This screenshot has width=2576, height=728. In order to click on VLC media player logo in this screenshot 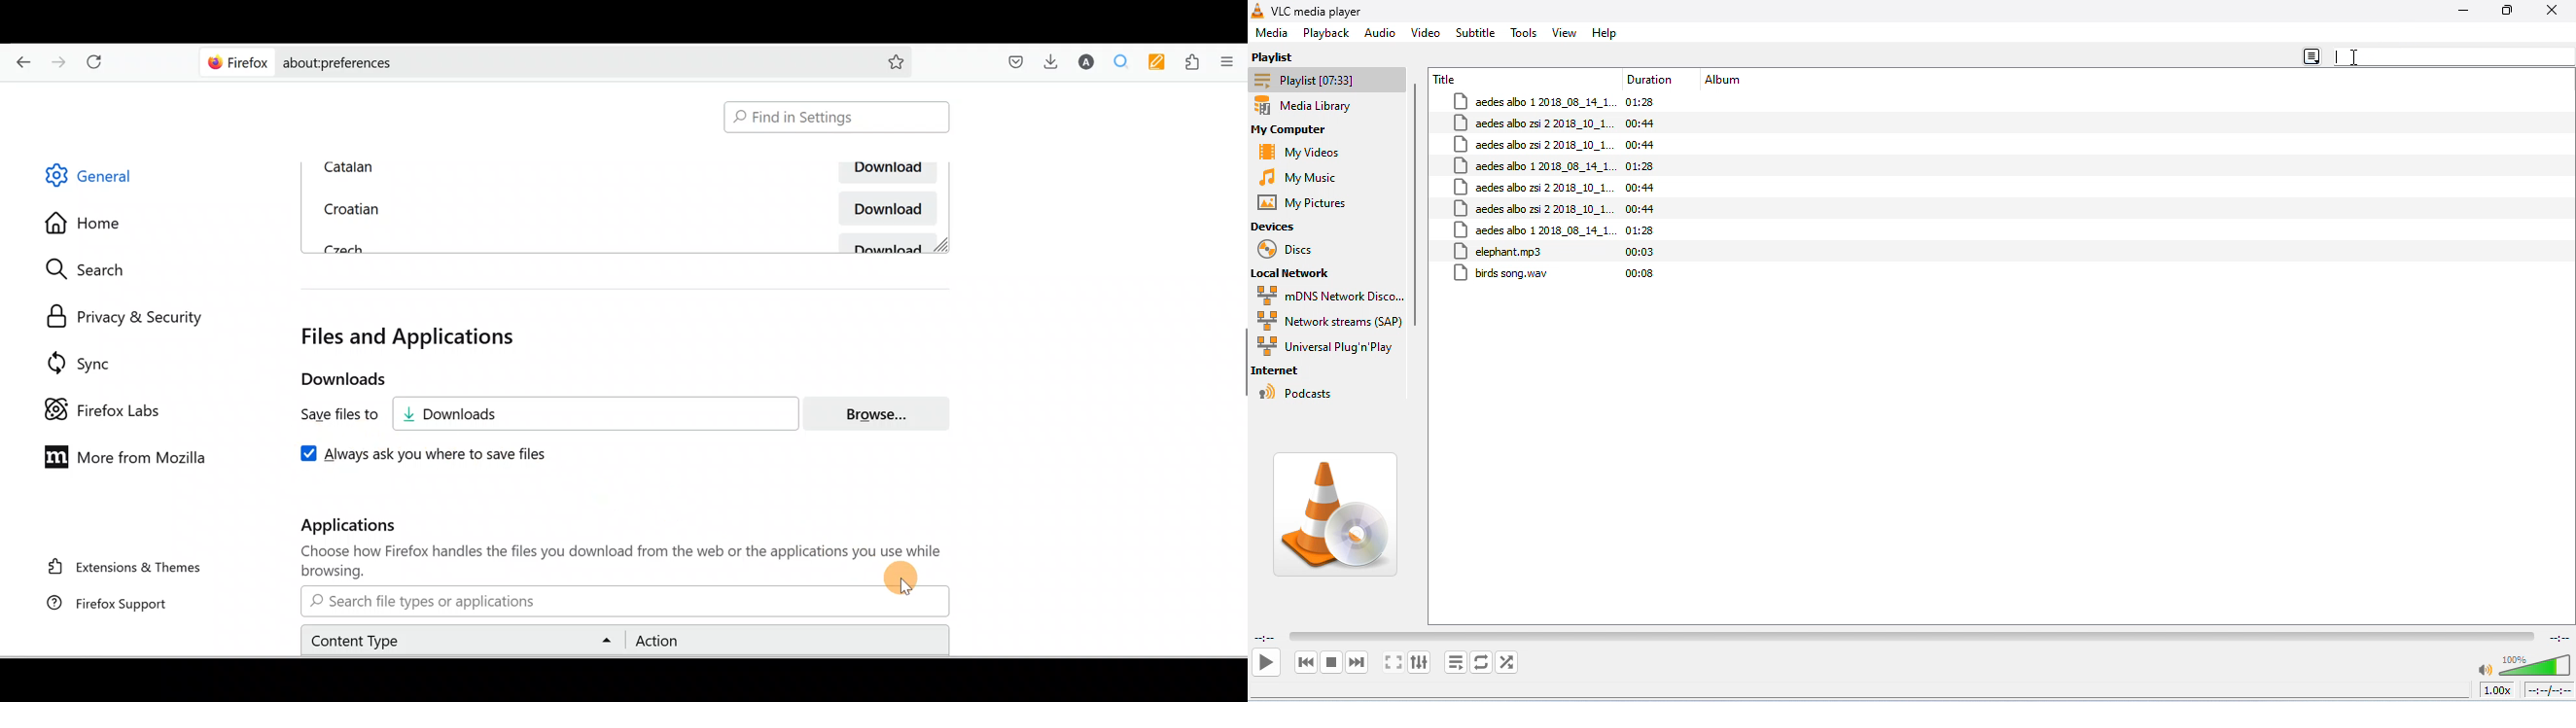, I will do `click(1338, 514)`.